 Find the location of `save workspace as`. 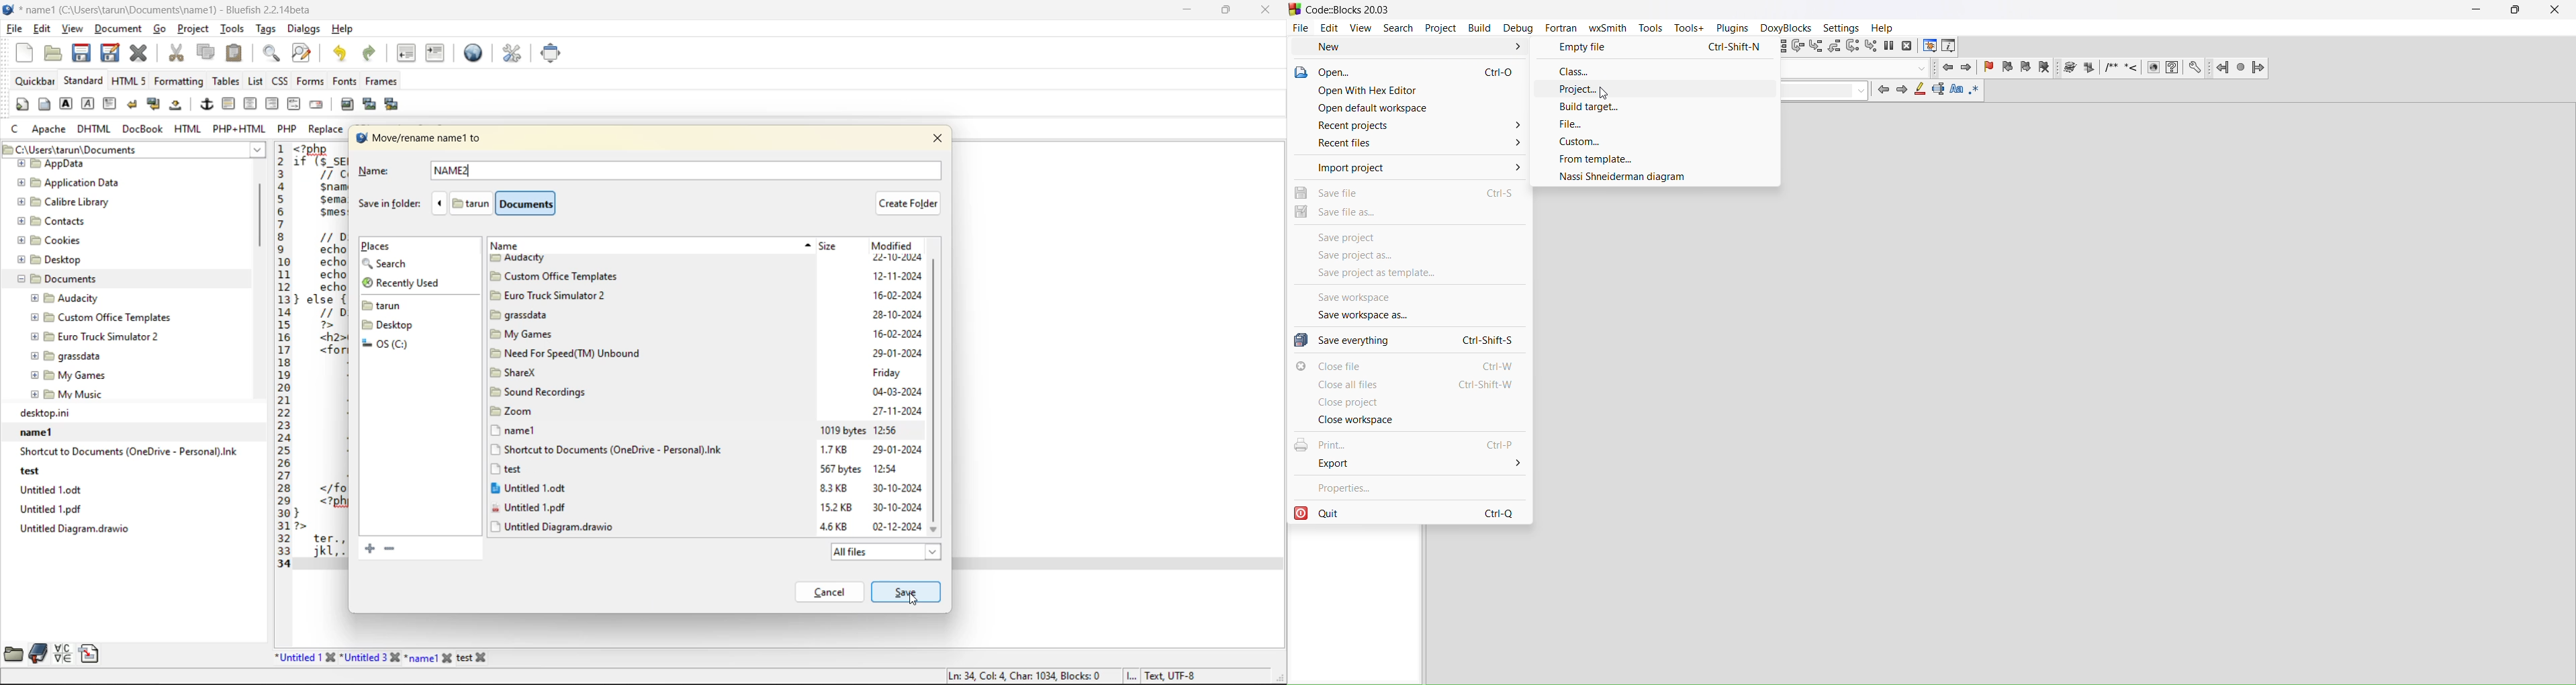

save workspace as is located at coordinates (1409, 316).